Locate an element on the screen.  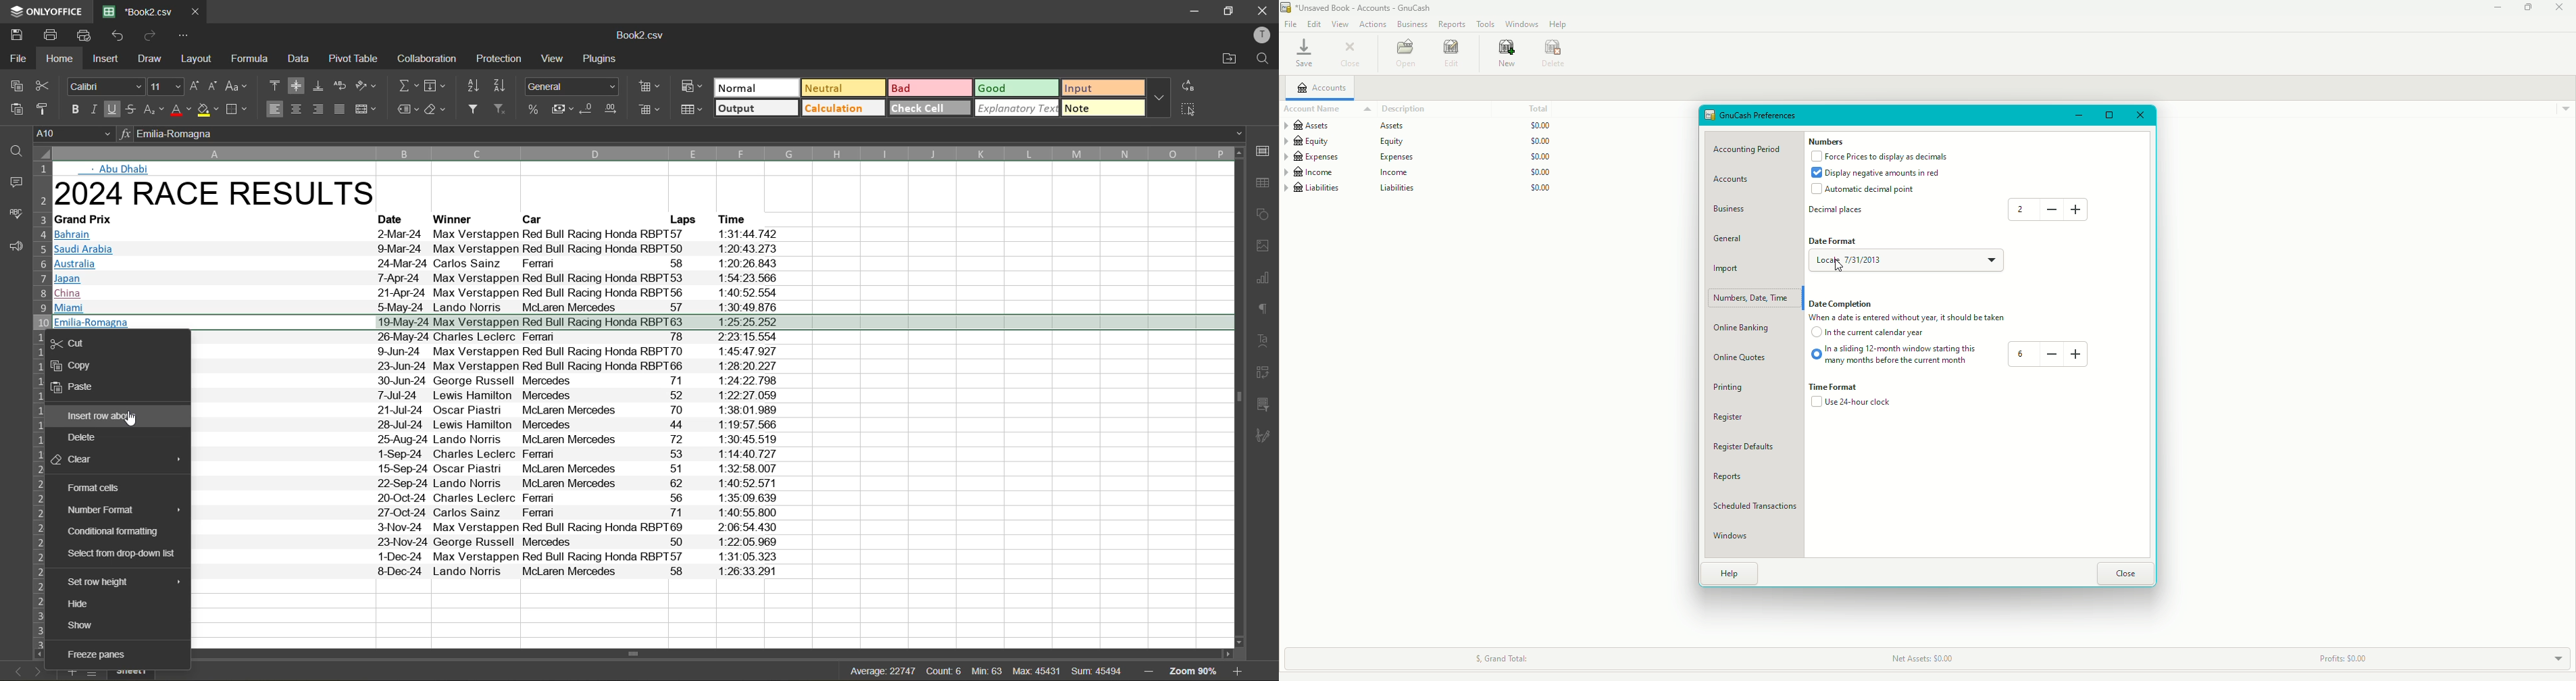
conditional formatting is located at coordinates (113, 530).